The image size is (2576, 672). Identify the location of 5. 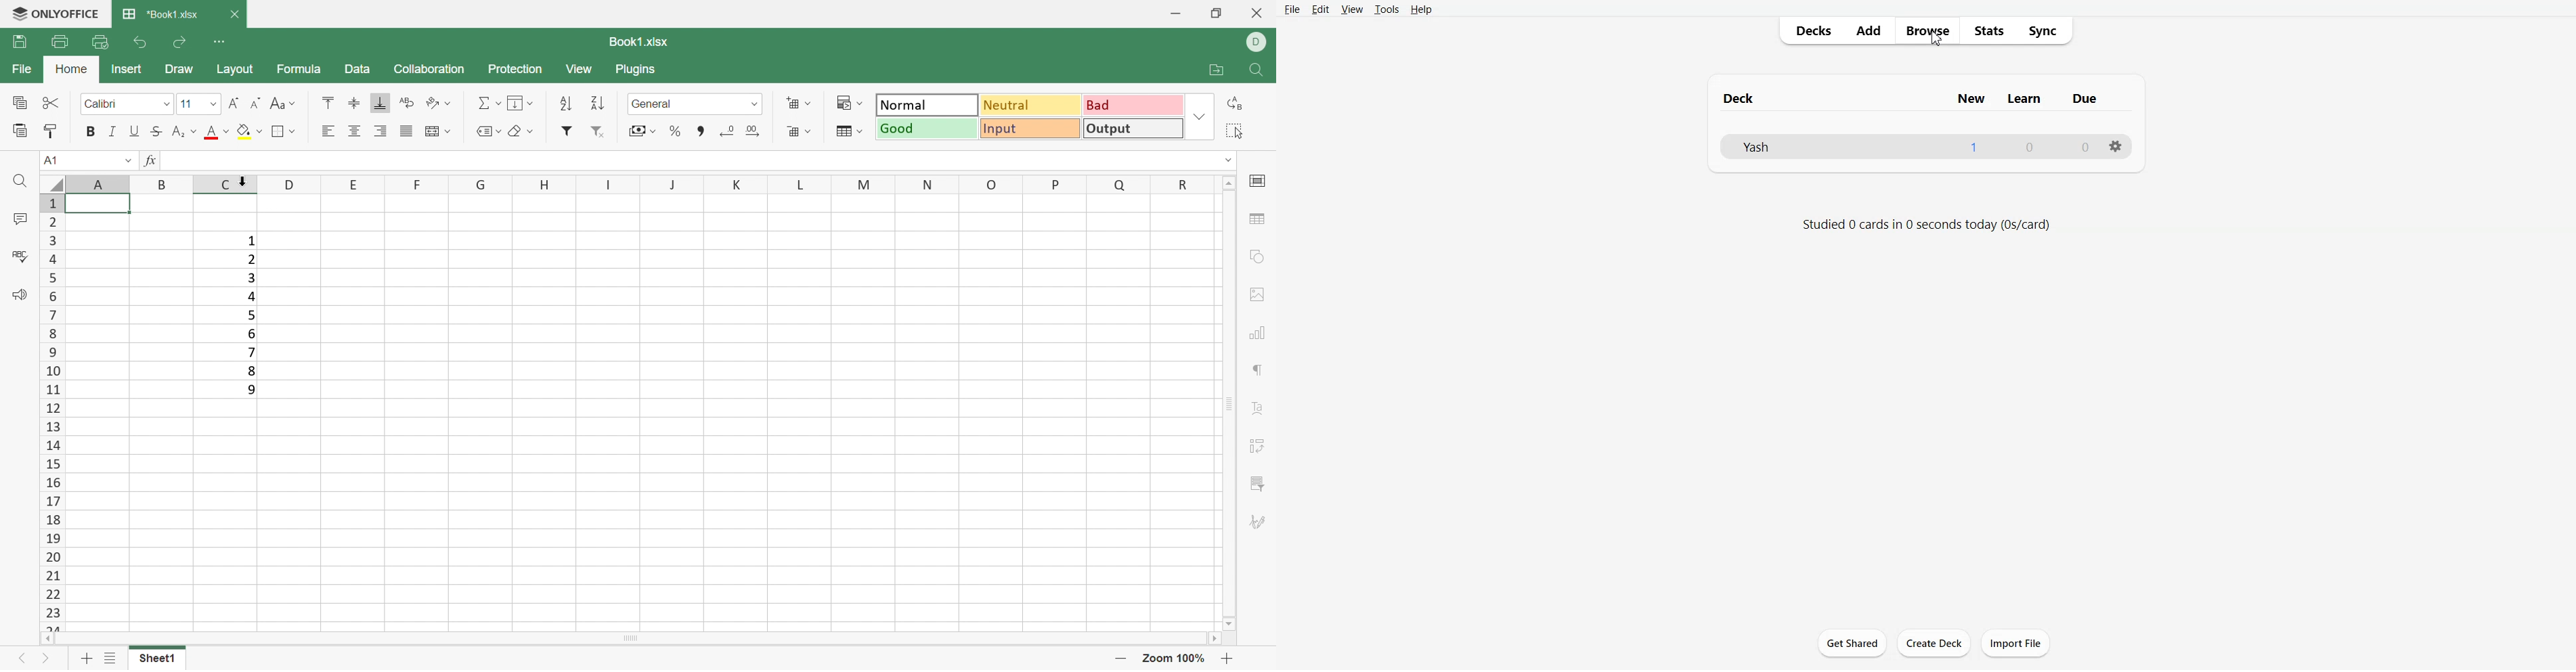
(253, 314).